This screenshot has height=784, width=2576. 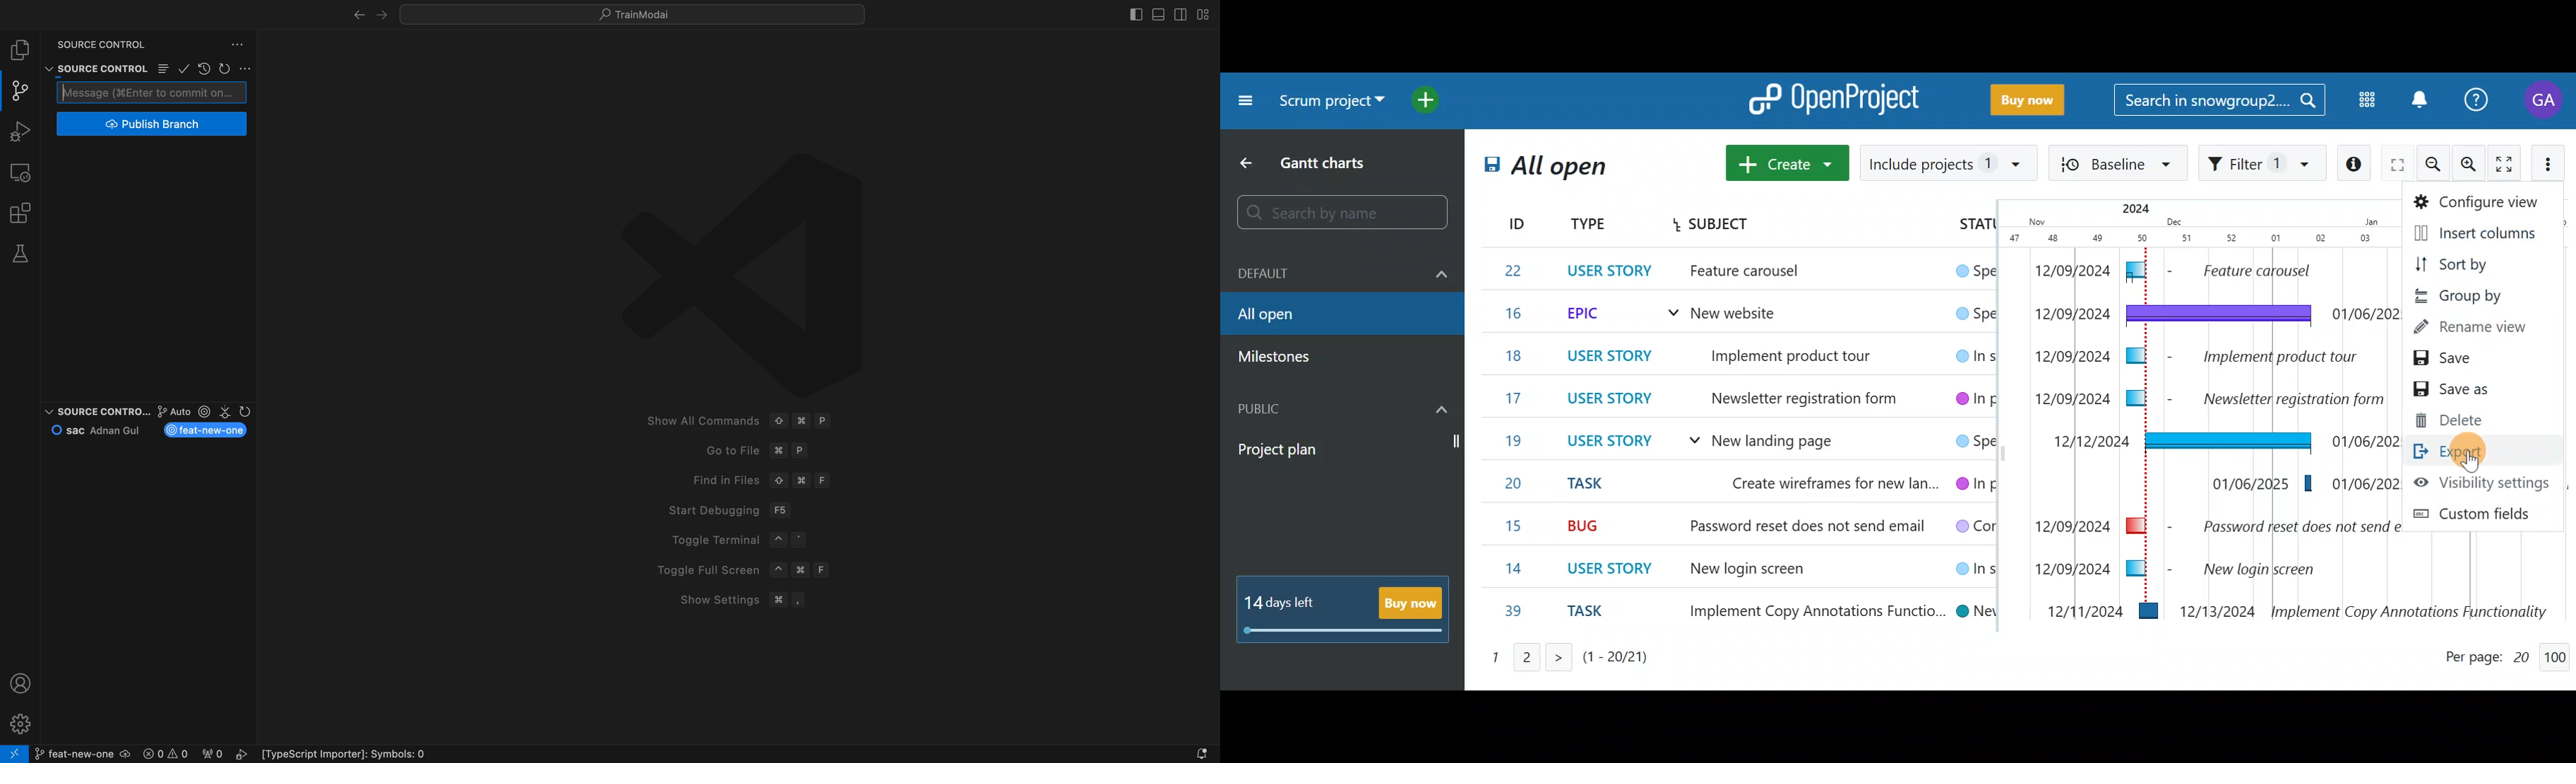 I want to click on Save as, so click(x=2469, y=390).